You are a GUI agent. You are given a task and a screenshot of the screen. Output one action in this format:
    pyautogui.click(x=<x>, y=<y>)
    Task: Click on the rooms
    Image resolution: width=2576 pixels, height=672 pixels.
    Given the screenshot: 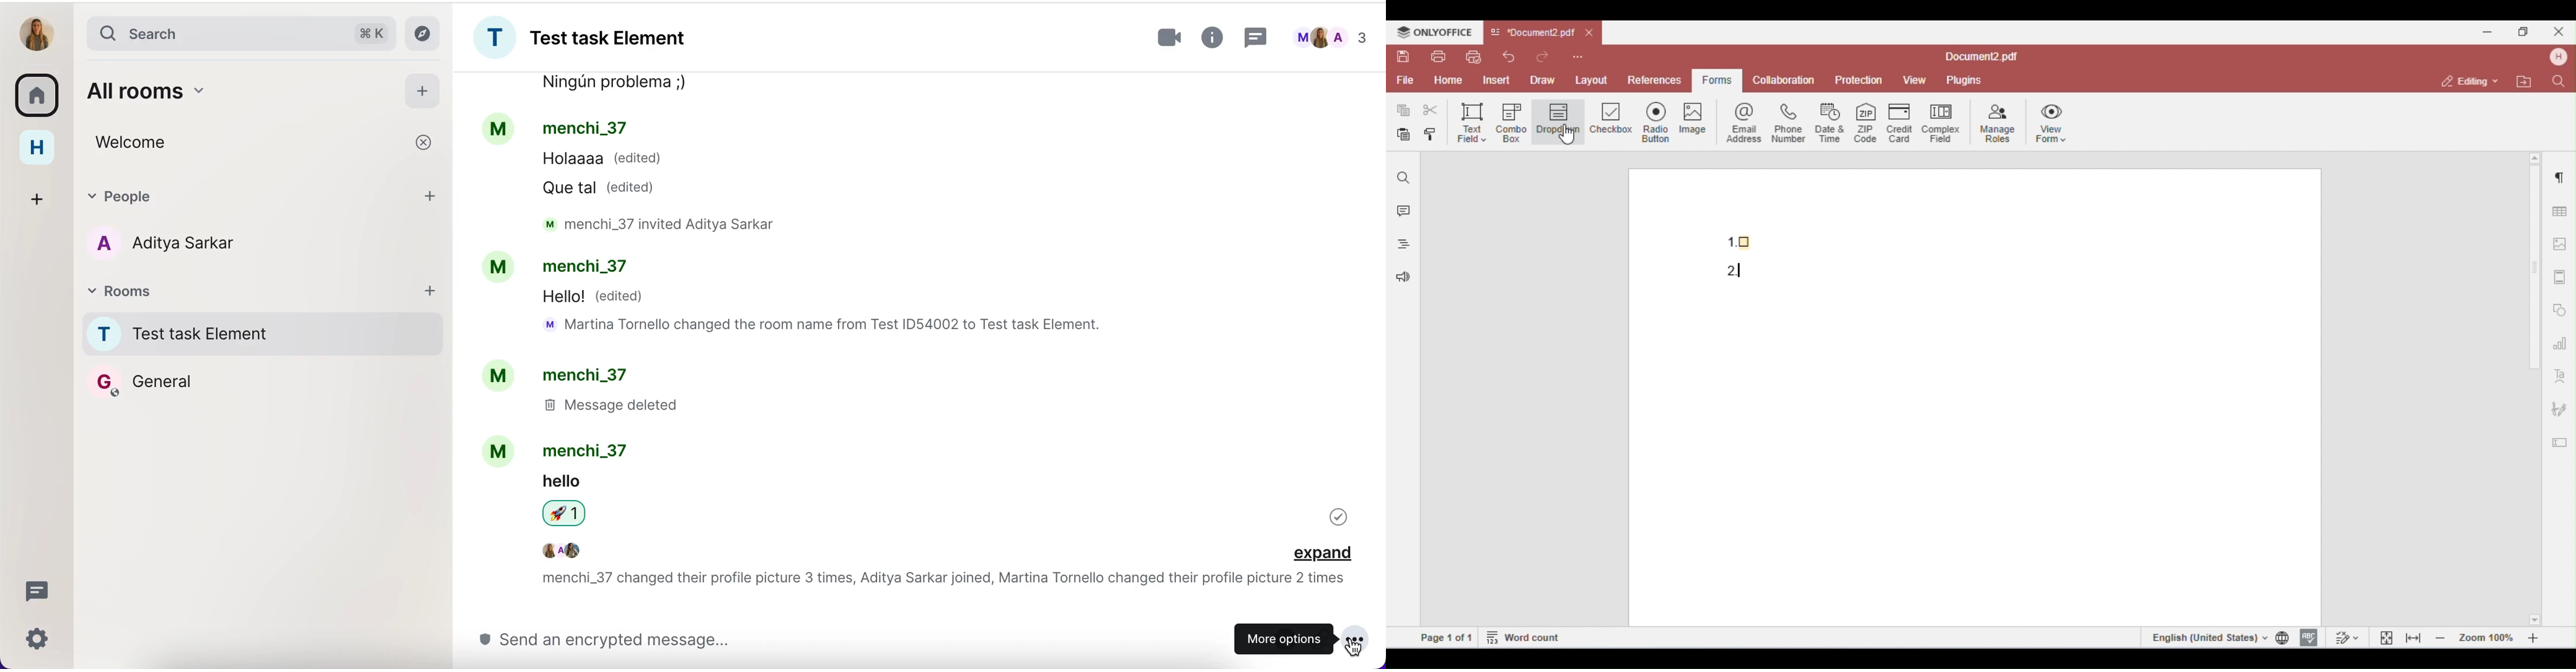 What is the action you would take?
    pyautogui.click(x=237, y=294)
    